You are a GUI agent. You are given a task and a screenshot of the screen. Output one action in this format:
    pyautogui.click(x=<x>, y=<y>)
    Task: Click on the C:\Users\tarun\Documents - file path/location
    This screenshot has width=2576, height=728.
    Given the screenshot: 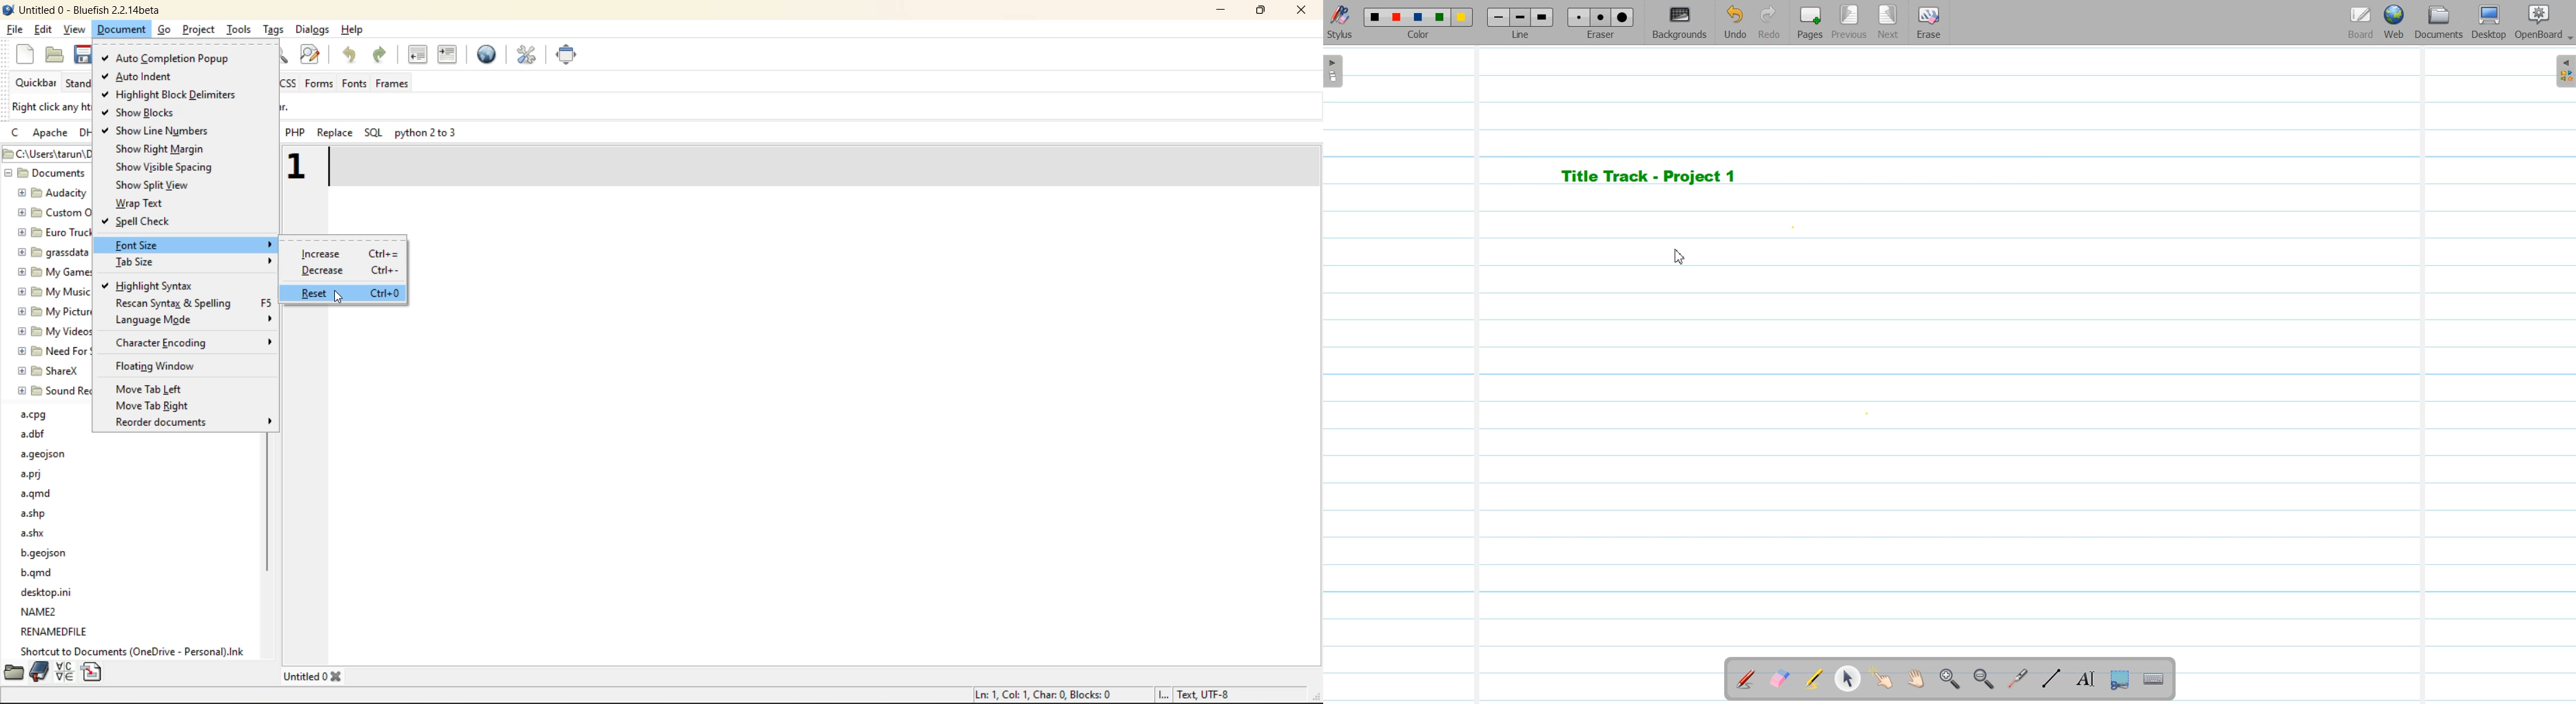 What is the action you would take?
    pyautogui.click(x=47, y=153)
    